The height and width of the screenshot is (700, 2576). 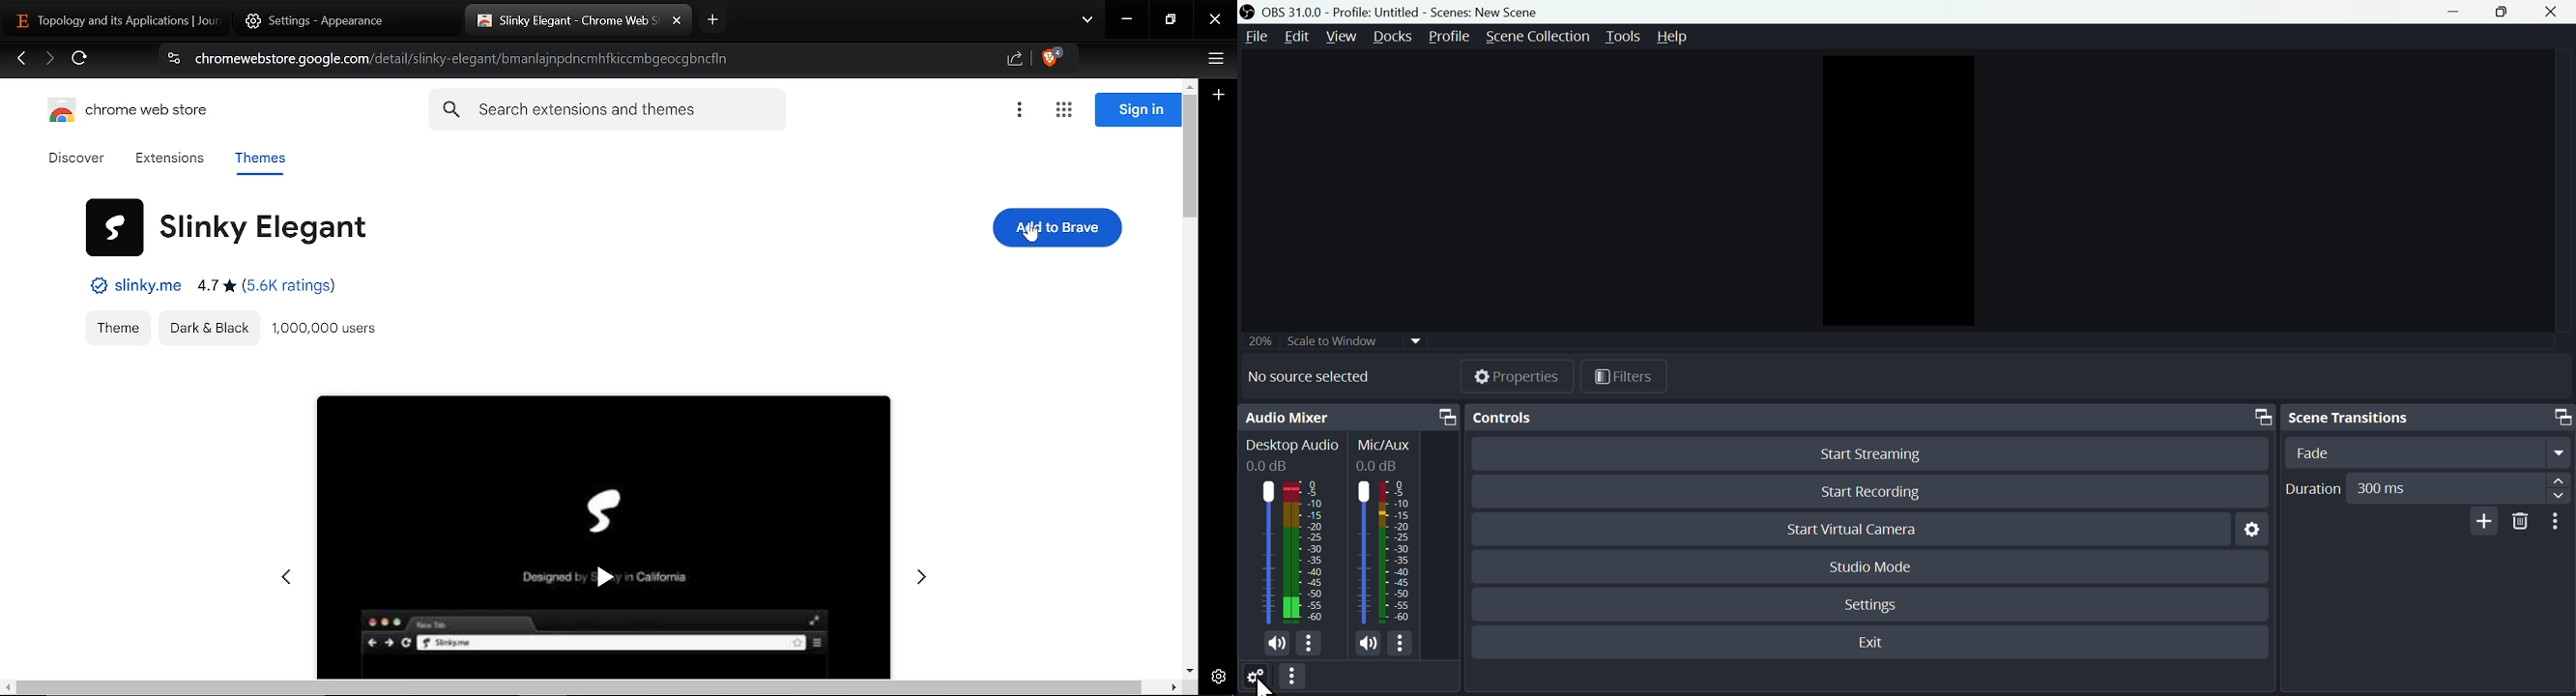 I want to click on Profile, so click(x=1448, y=37).